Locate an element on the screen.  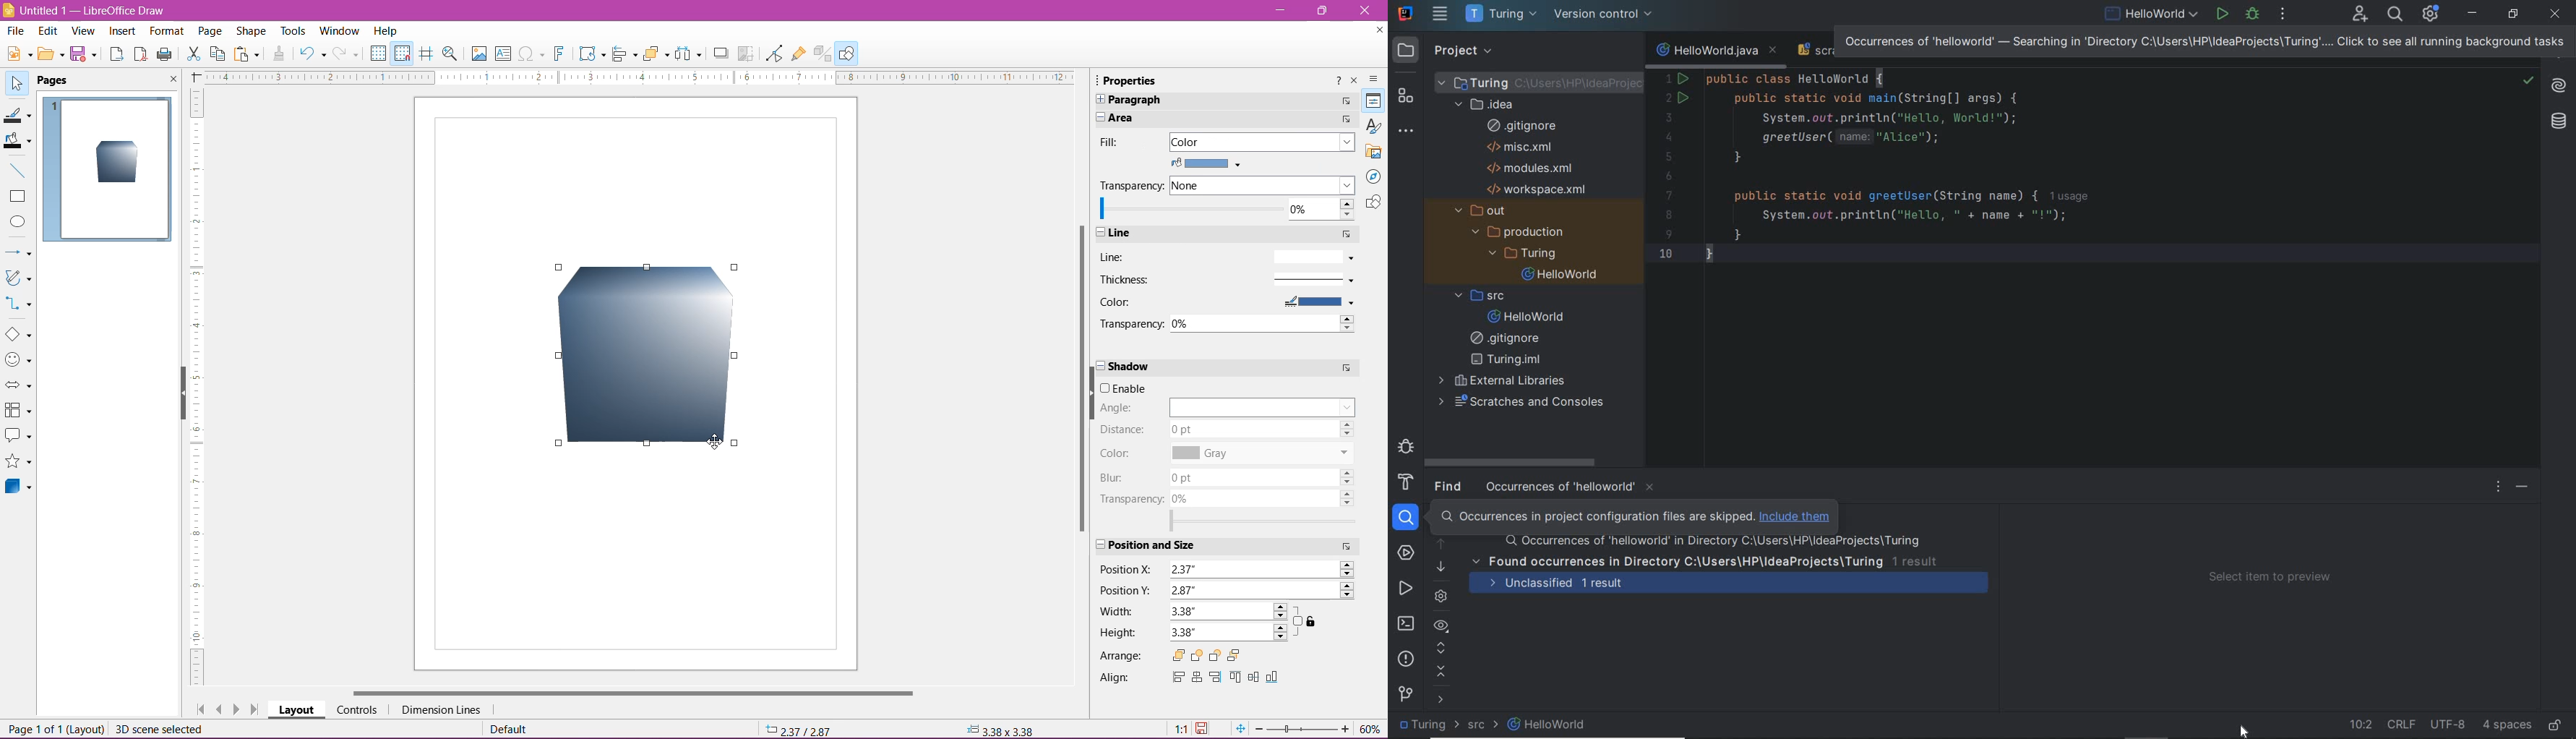
file name is located at coordinates (2152, 16).